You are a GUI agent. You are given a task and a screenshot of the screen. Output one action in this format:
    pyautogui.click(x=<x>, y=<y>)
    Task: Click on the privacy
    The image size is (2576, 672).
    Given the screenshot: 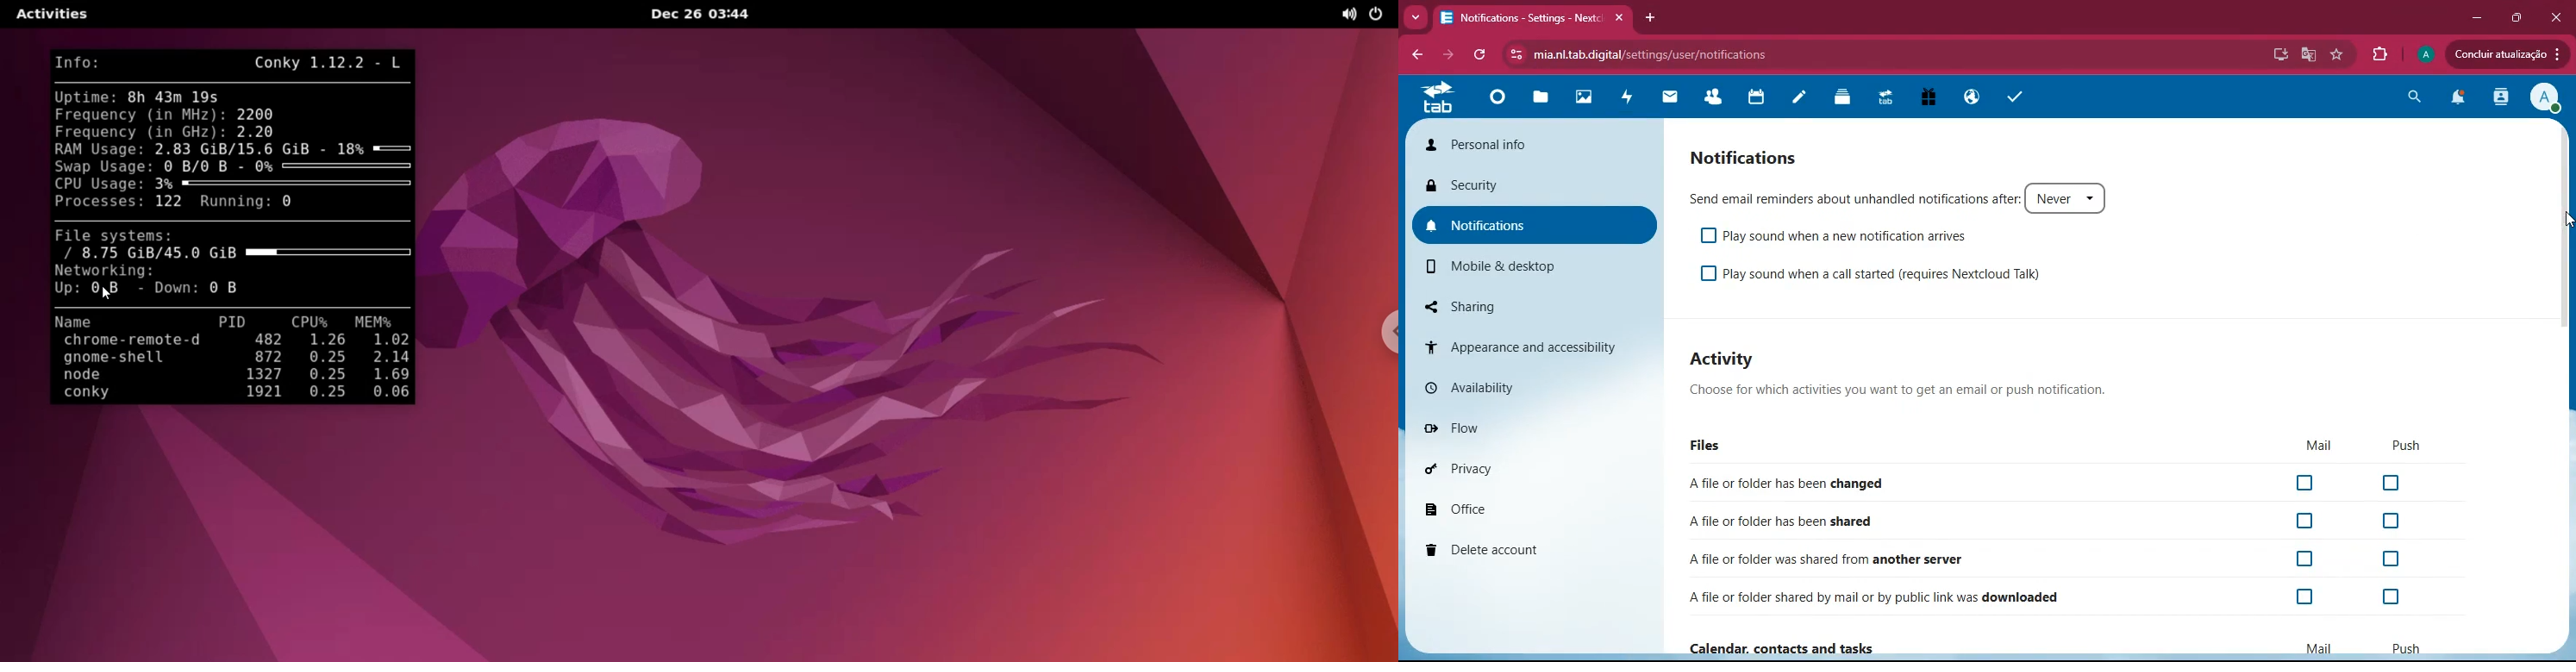 What is the action you would take?
    pyautogui.click(x=1516, y=471)
    